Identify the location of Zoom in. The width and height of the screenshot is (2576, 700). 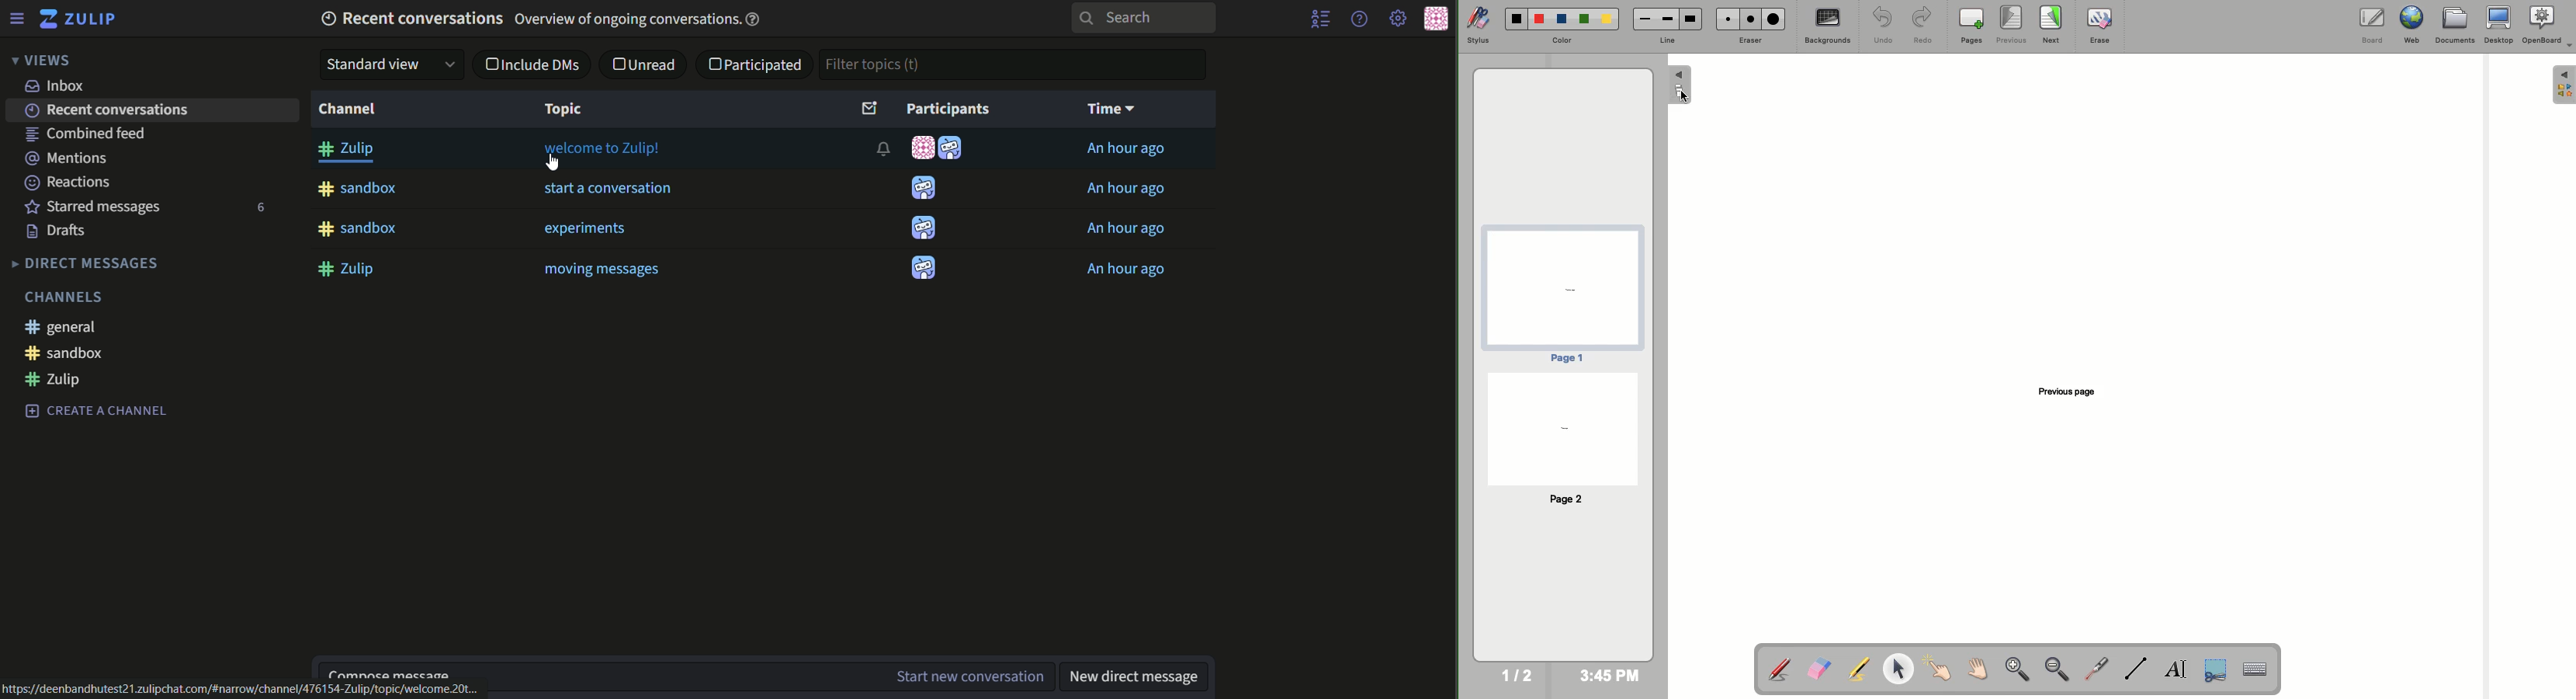
(2017, 670).